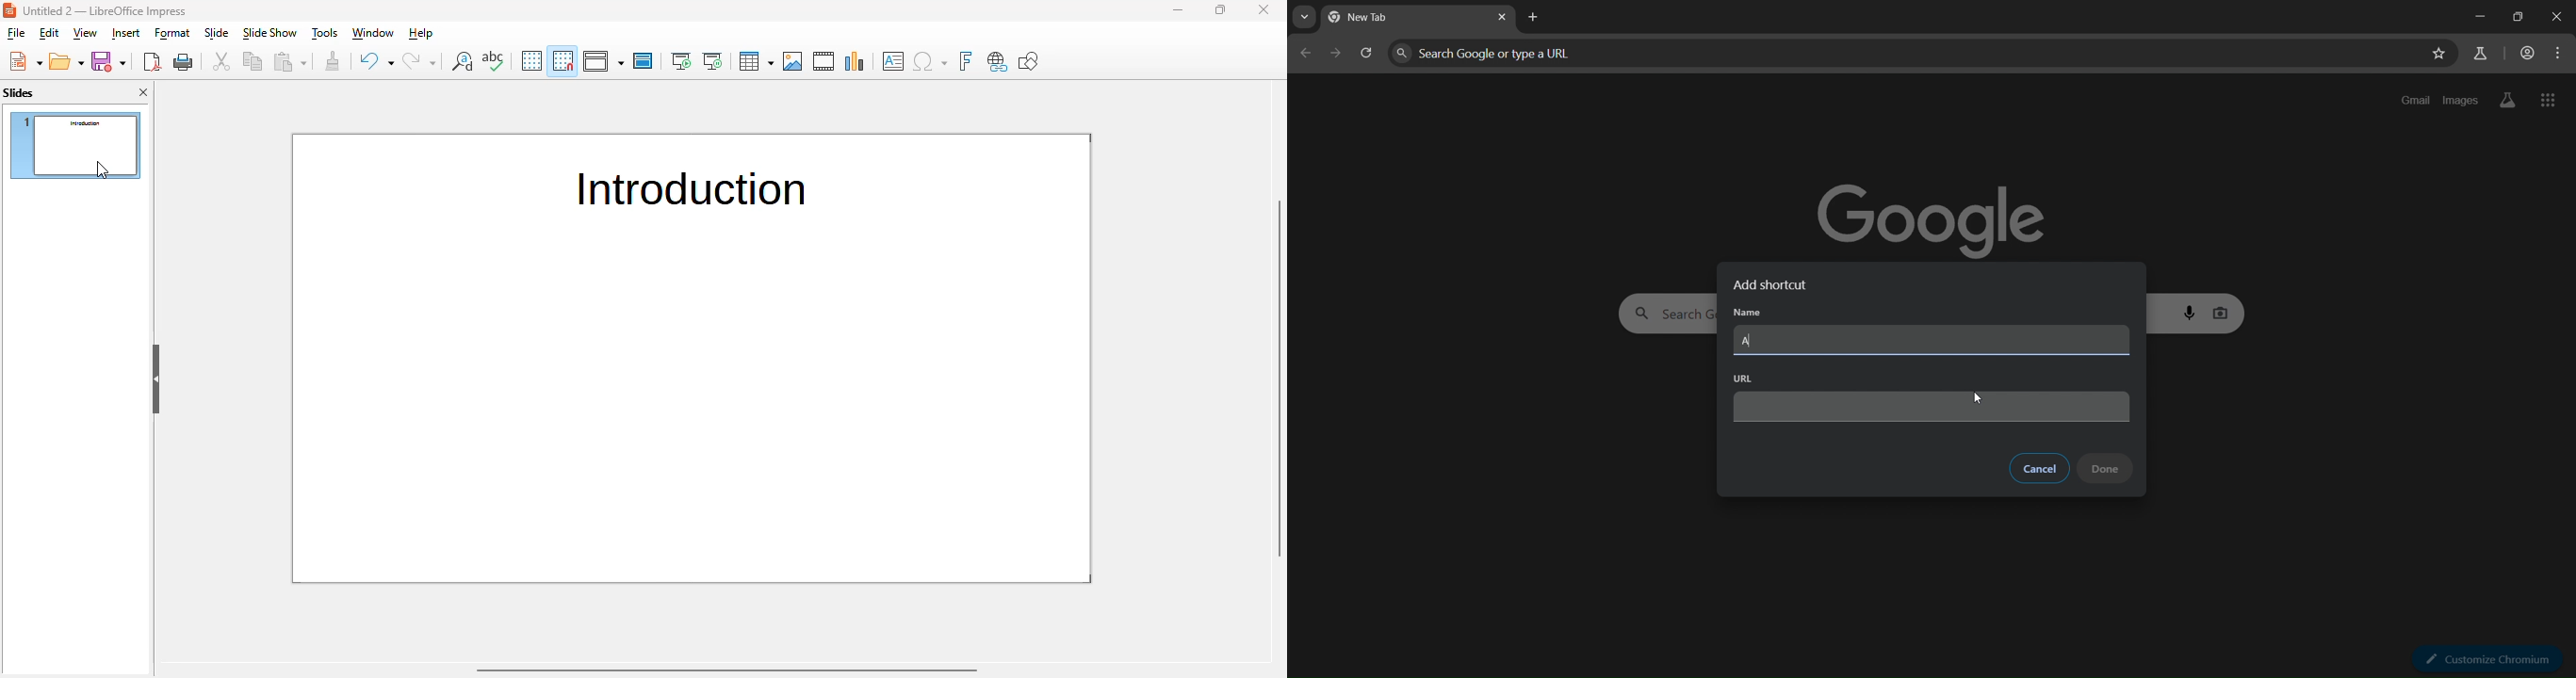 The image size is (2576, 700). I want to click on horizontal scroll bar, so click(726, 670).